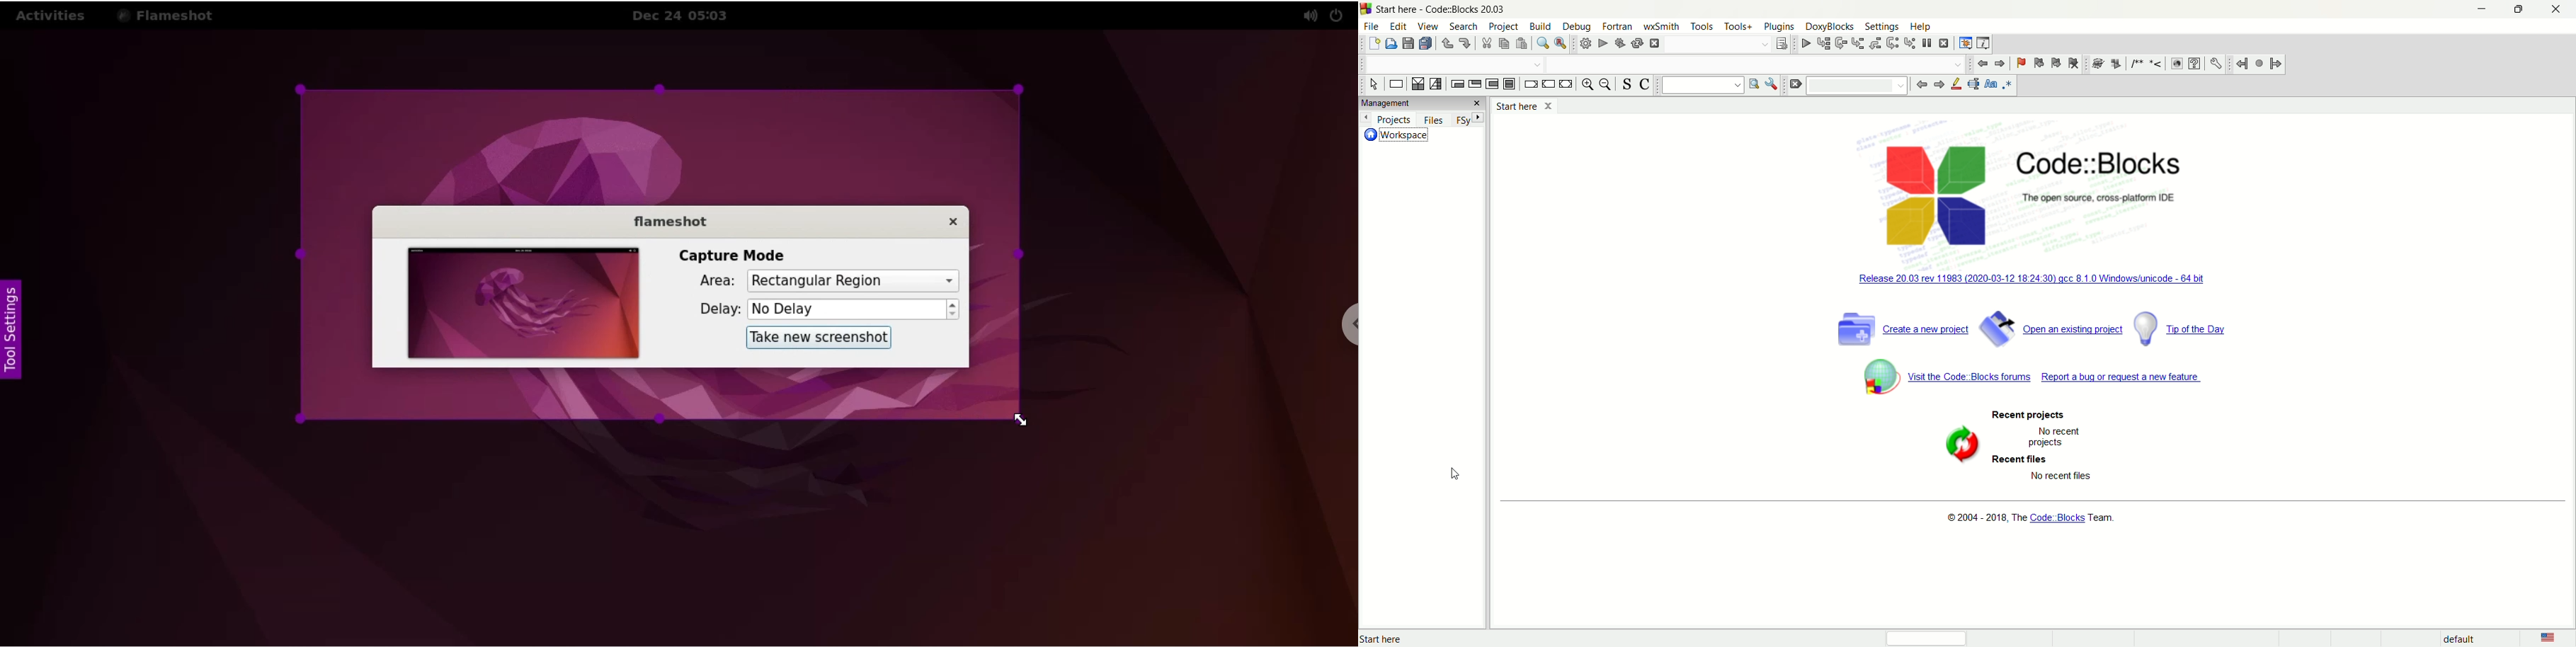  I want to click on various info, so click(1986, 44).